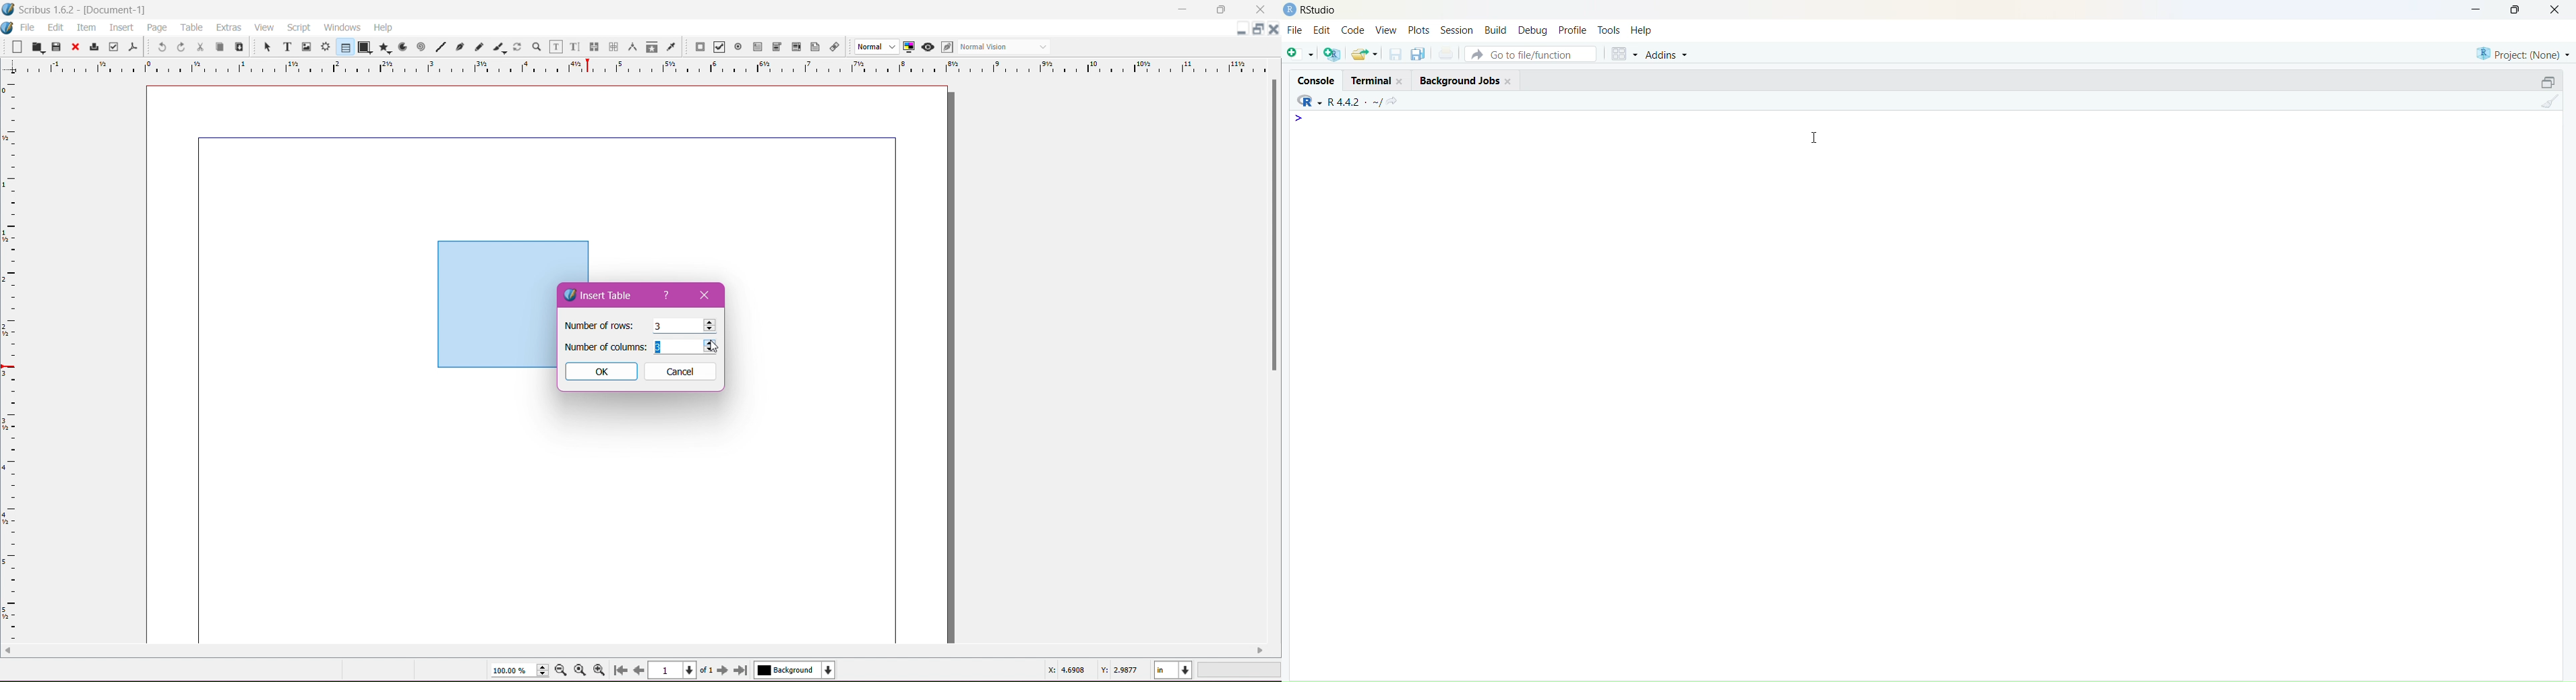 The height and width of the screenshot is (700, 2576). I want to click on Last Page, so click(744, 671).